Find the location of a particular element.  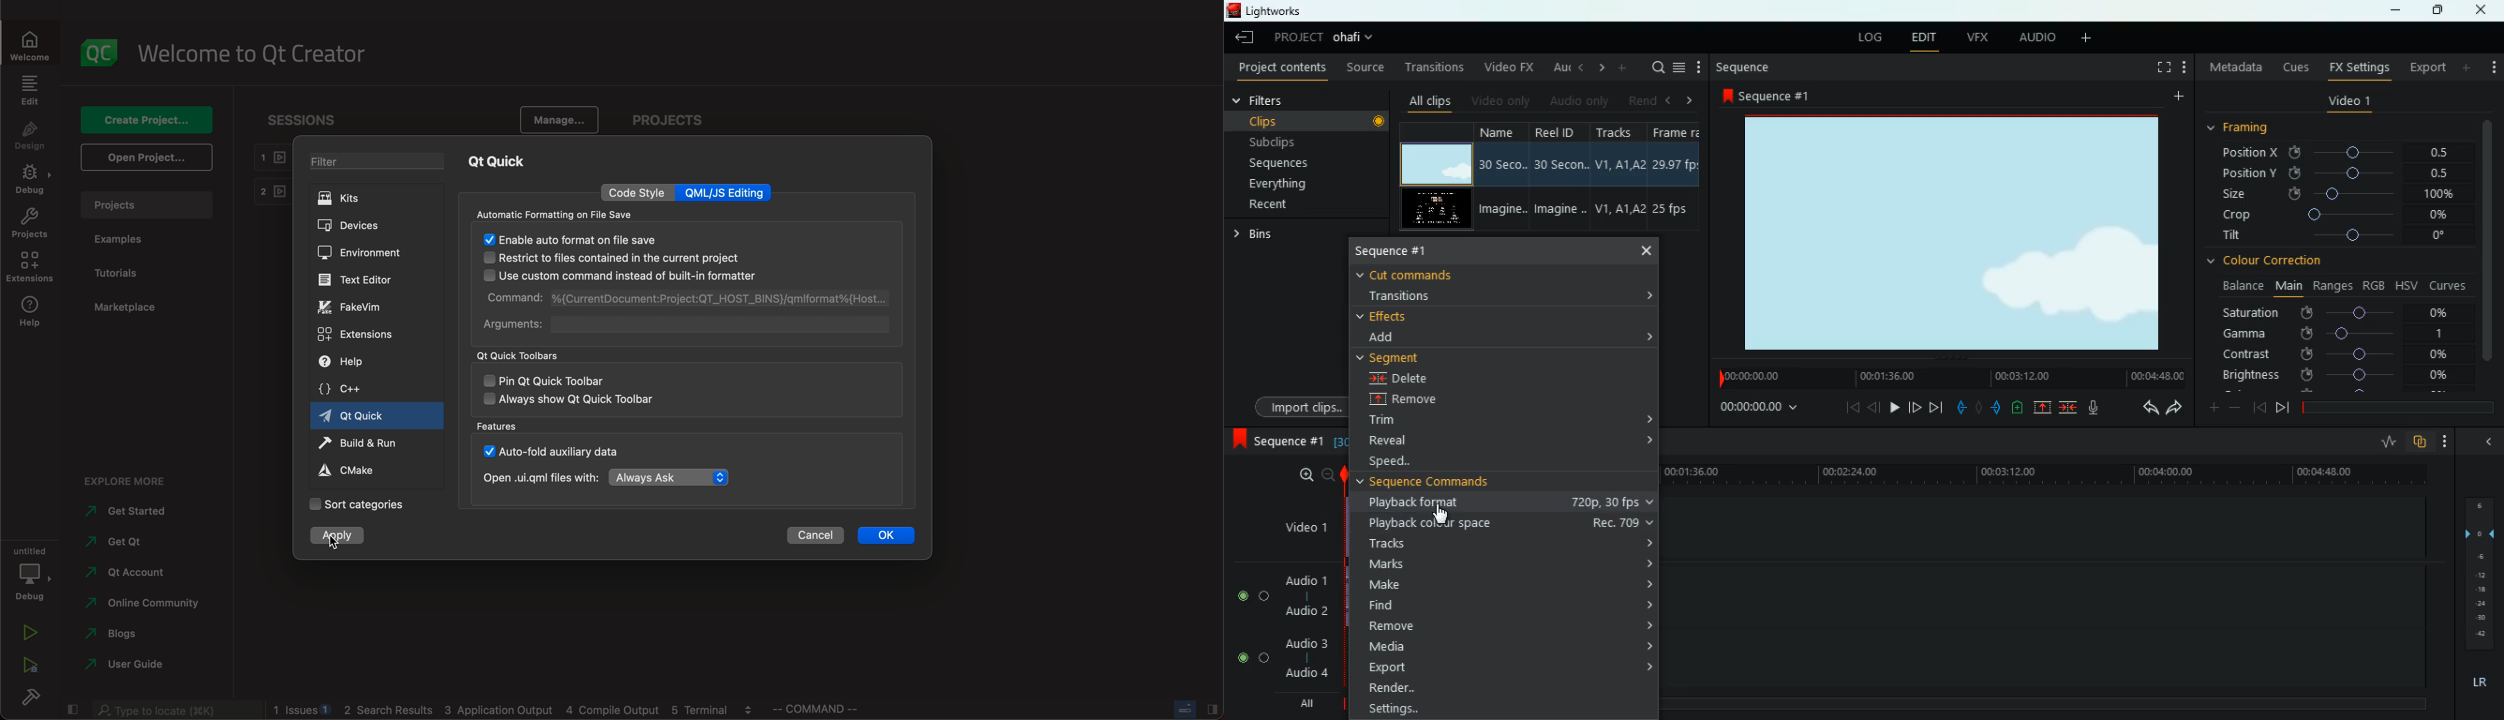

render is located at coordinates (1513, 689).